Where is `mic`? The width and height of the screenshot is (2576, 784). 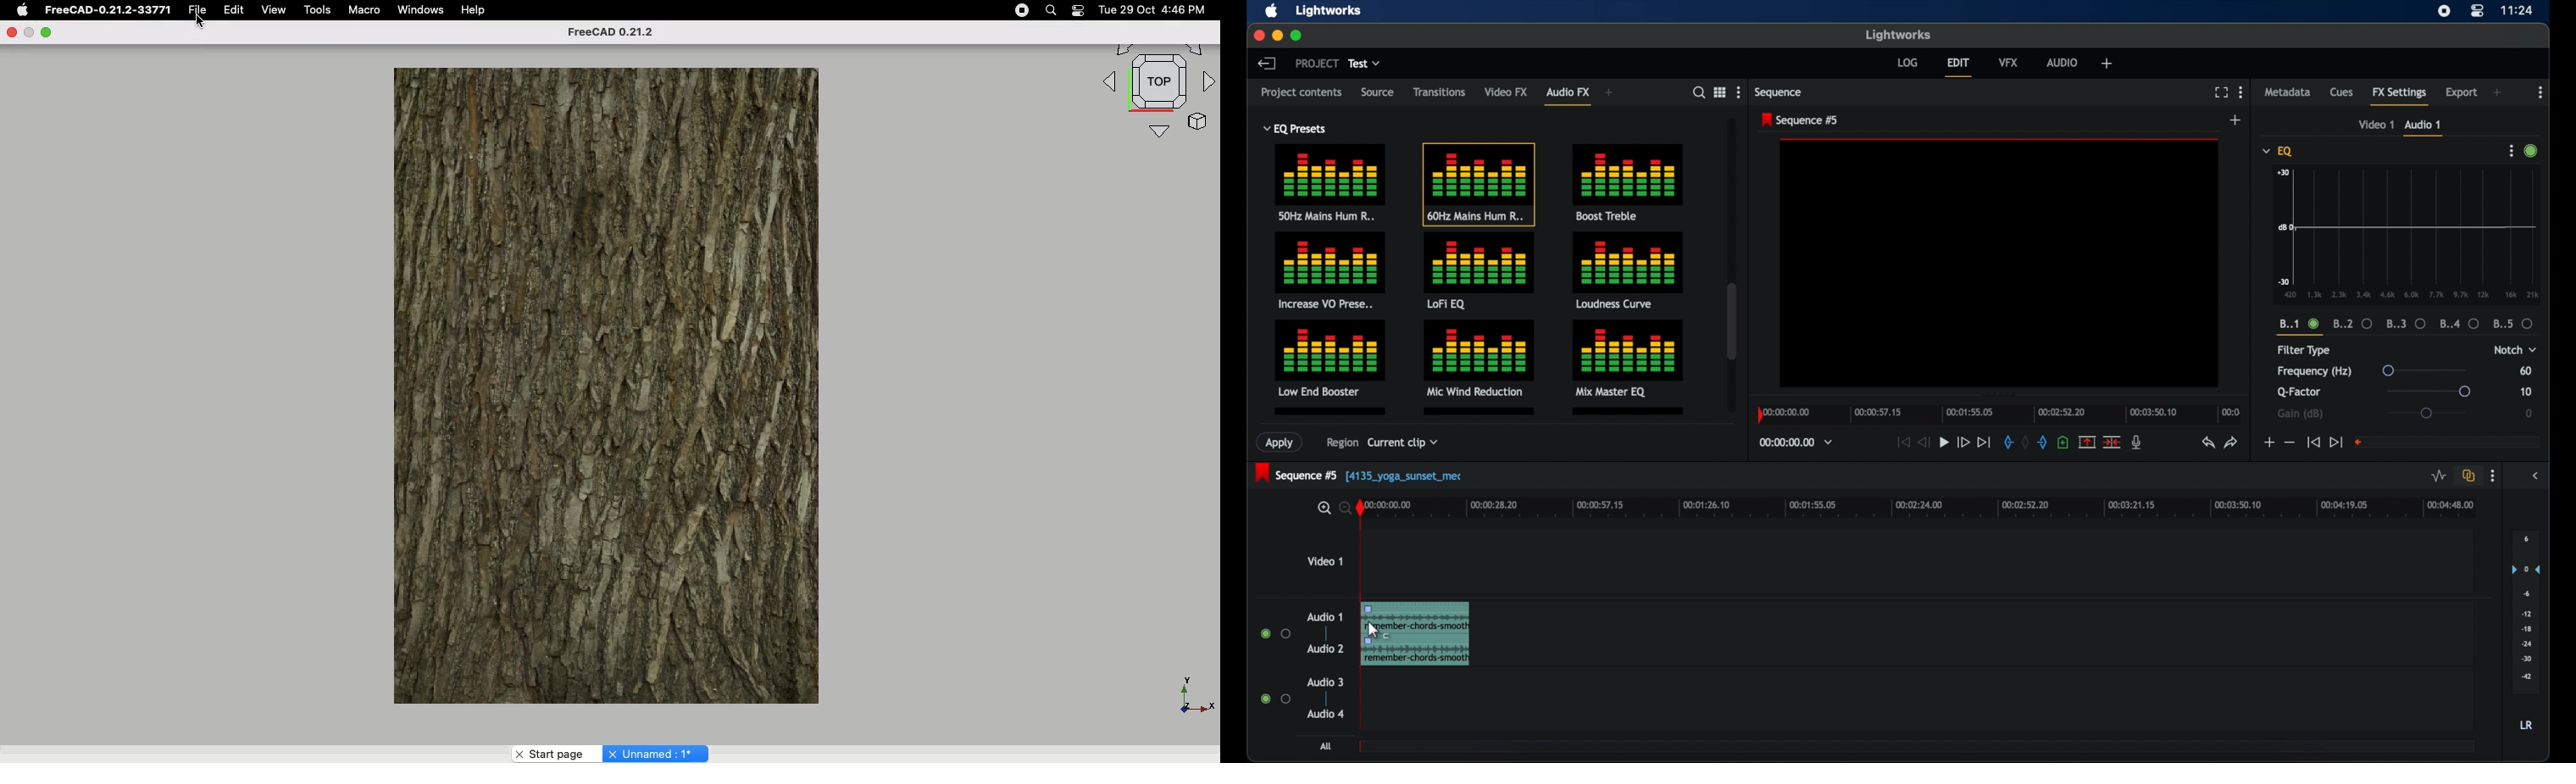
mic is located at coordinates (2136, 442).